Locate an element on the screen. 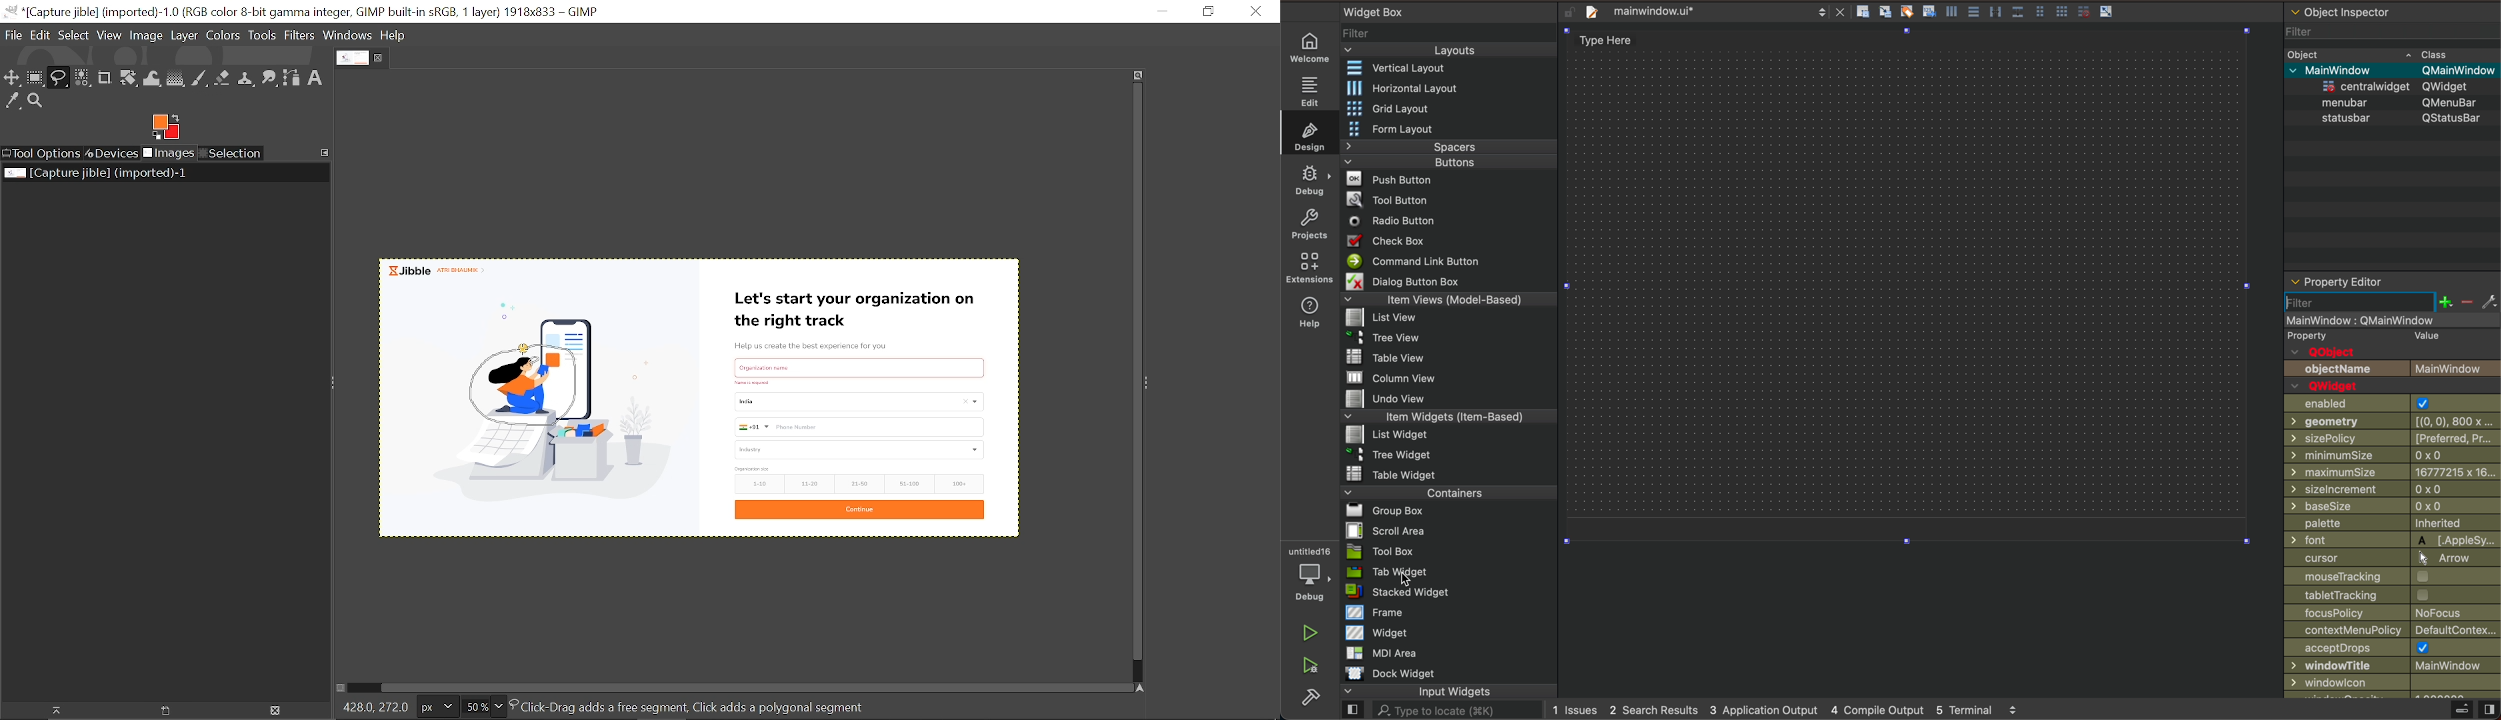  Widget Box is located at coordinates (1370, 12).